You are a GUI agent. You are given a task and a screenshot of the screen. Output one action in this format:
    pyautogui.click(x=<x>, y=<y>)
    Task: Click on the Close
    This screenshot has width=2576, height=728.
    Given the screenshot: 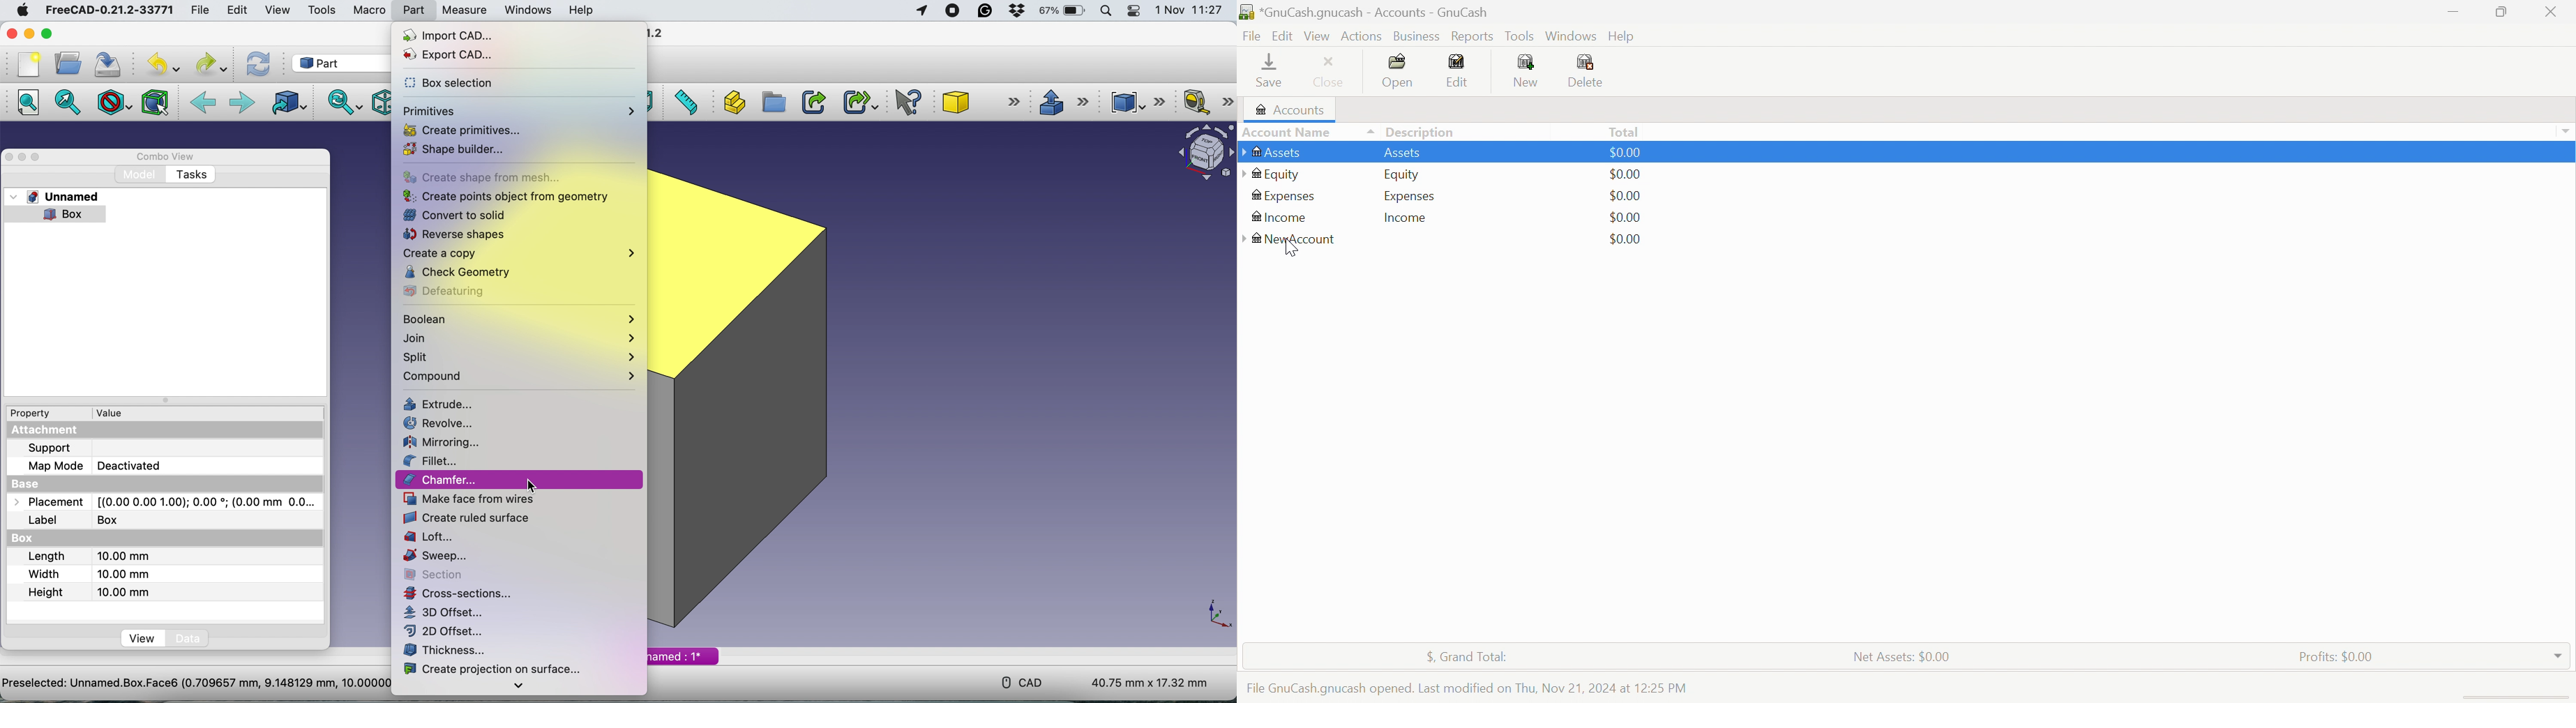 What is the action you would take?
    pyautogui.click(x=2552, y=11)
    